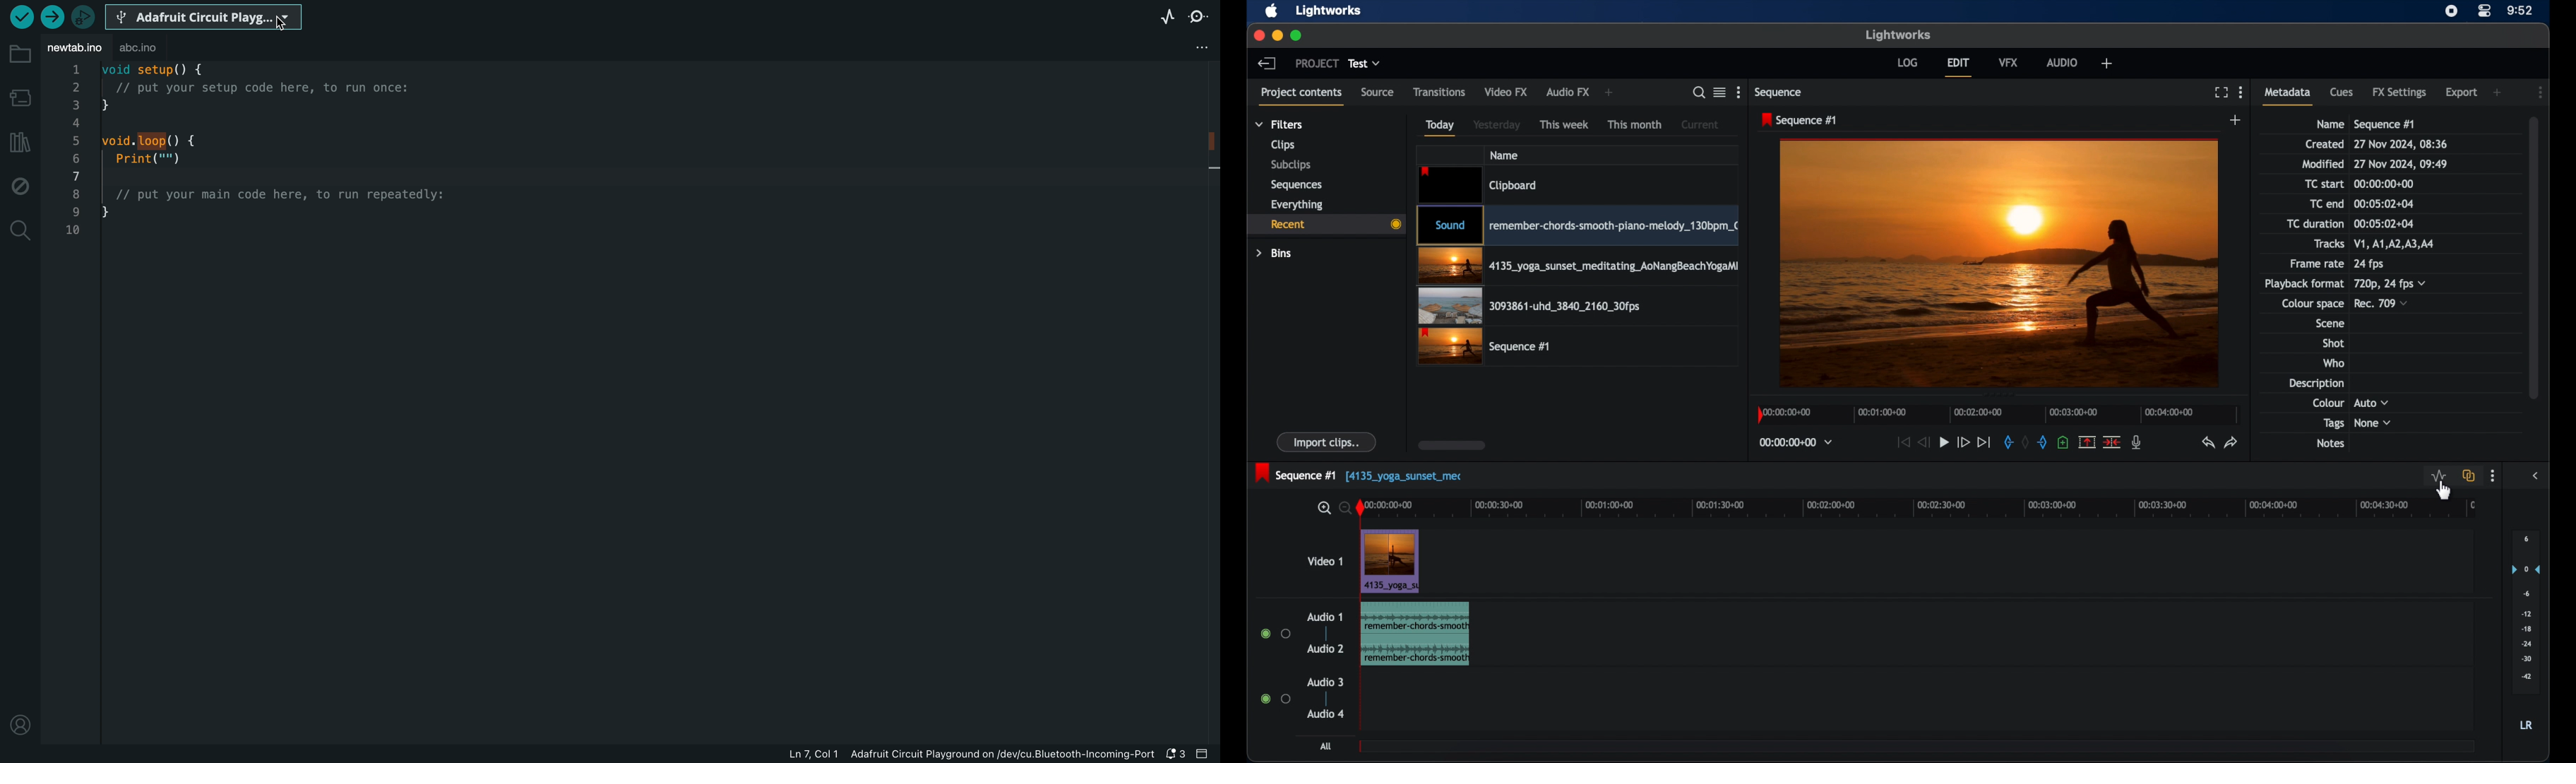  What do you see at coordinates (1963, 442) in the screenshot?
I see `fast forward` at bounding box center [1963, 442].